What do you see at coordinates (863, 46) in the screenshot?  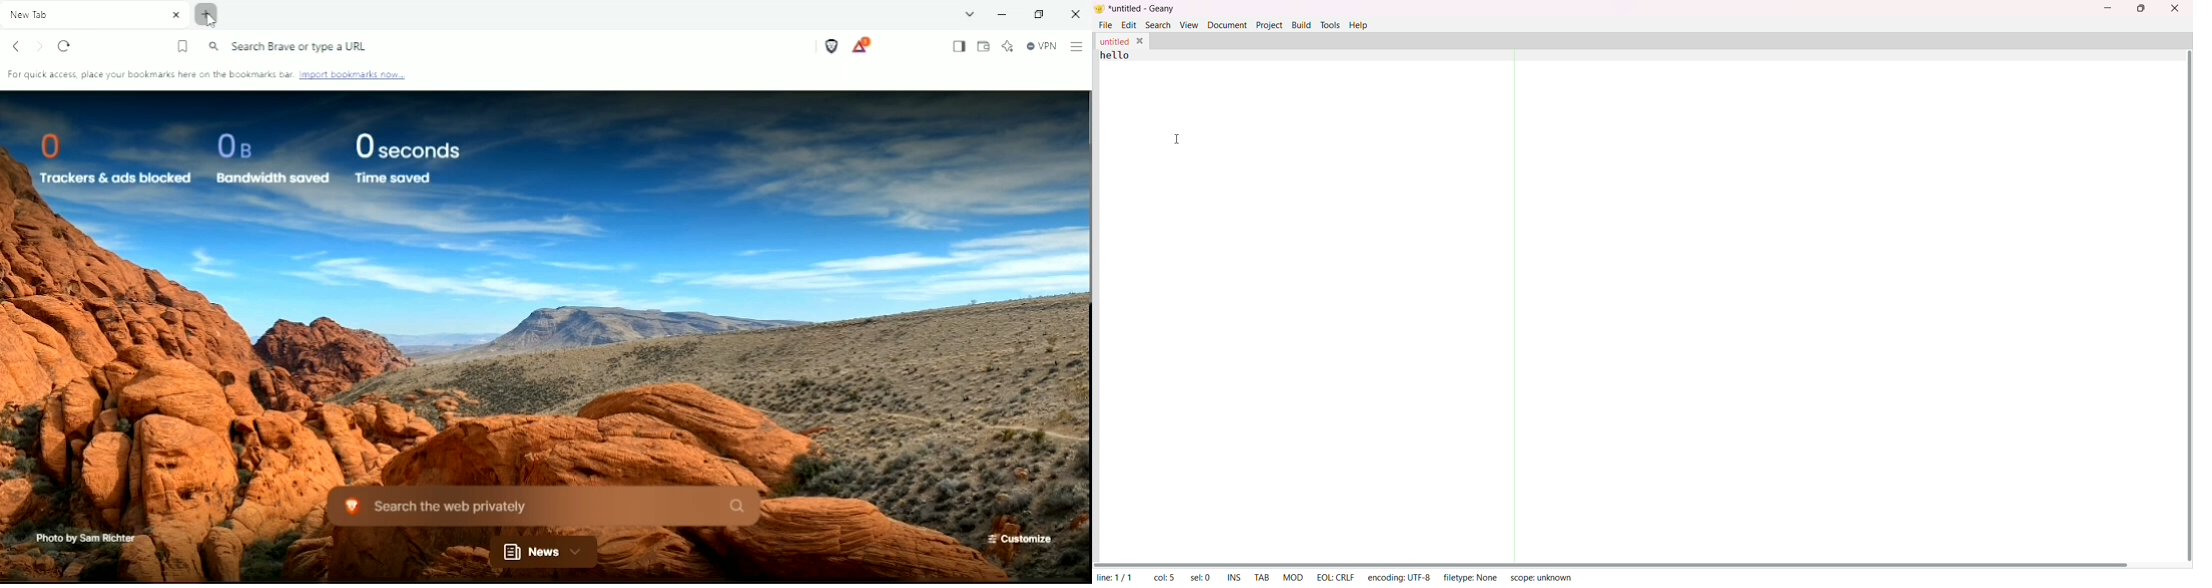 I see `Rewards` at bounding box center [863, 46].